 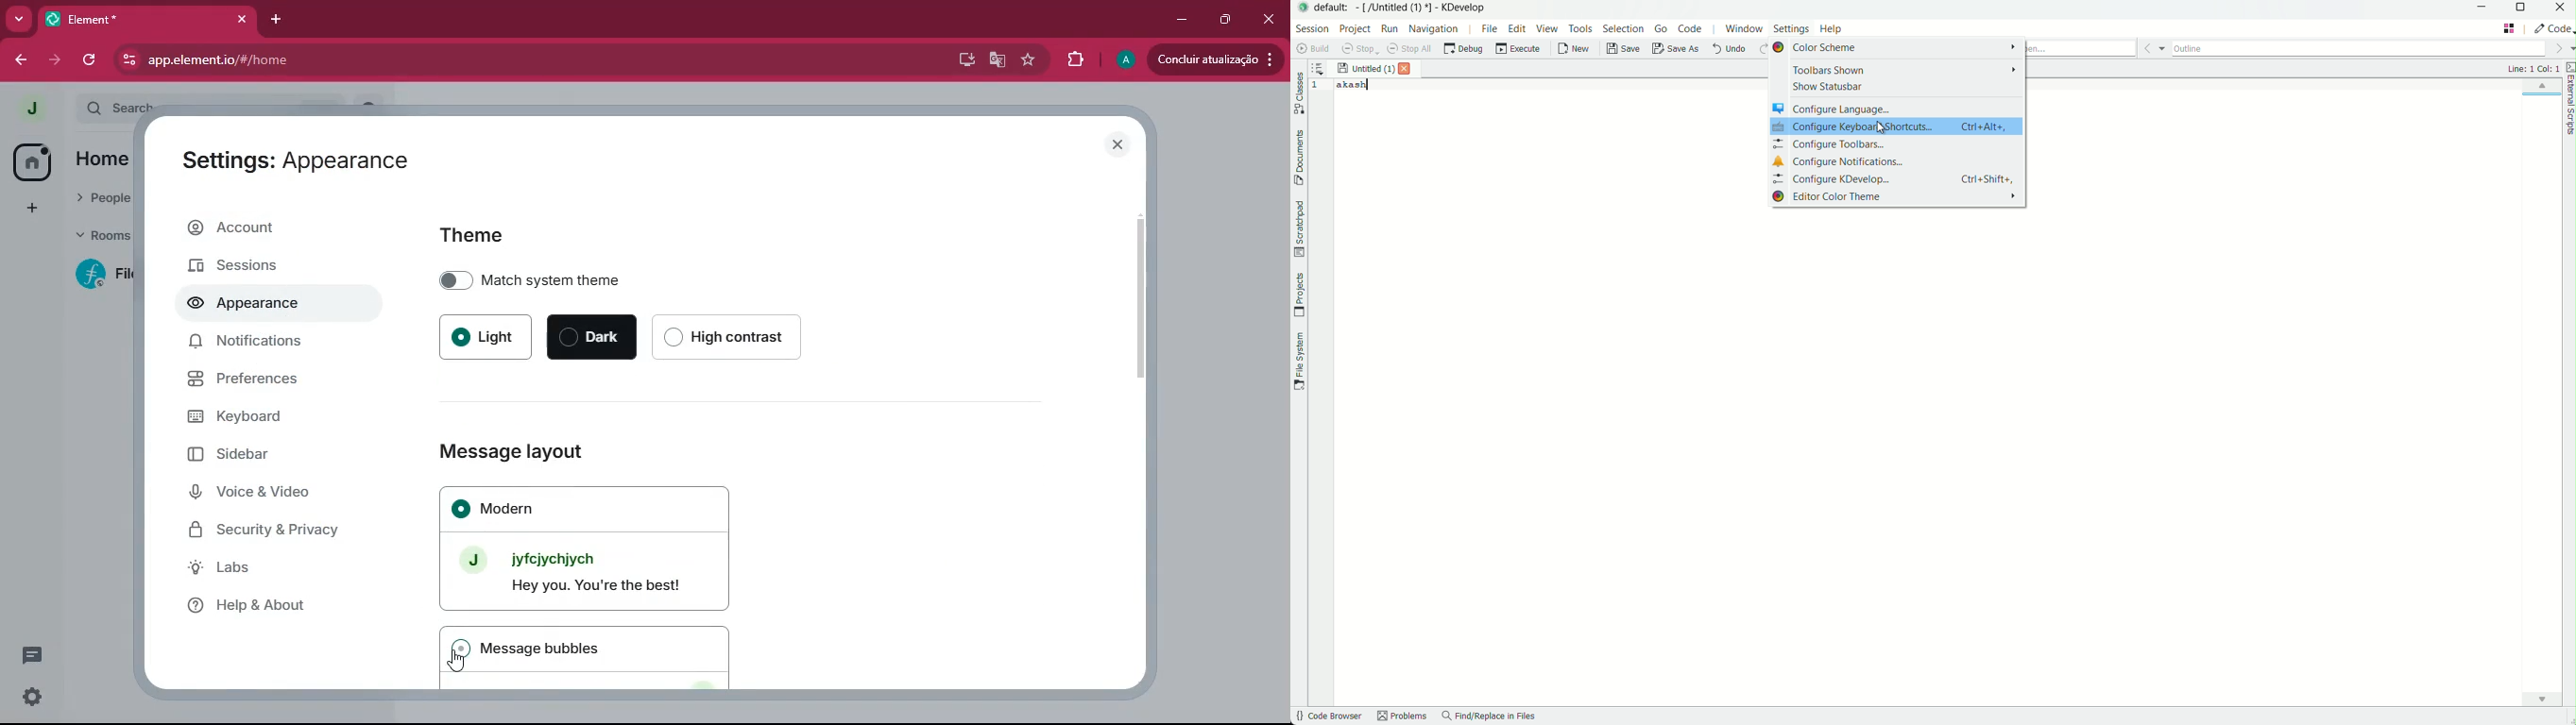 What do you see at coordinates (1214, 59) in the screenshot?
I see `update` at bounding box center [1214, 59].